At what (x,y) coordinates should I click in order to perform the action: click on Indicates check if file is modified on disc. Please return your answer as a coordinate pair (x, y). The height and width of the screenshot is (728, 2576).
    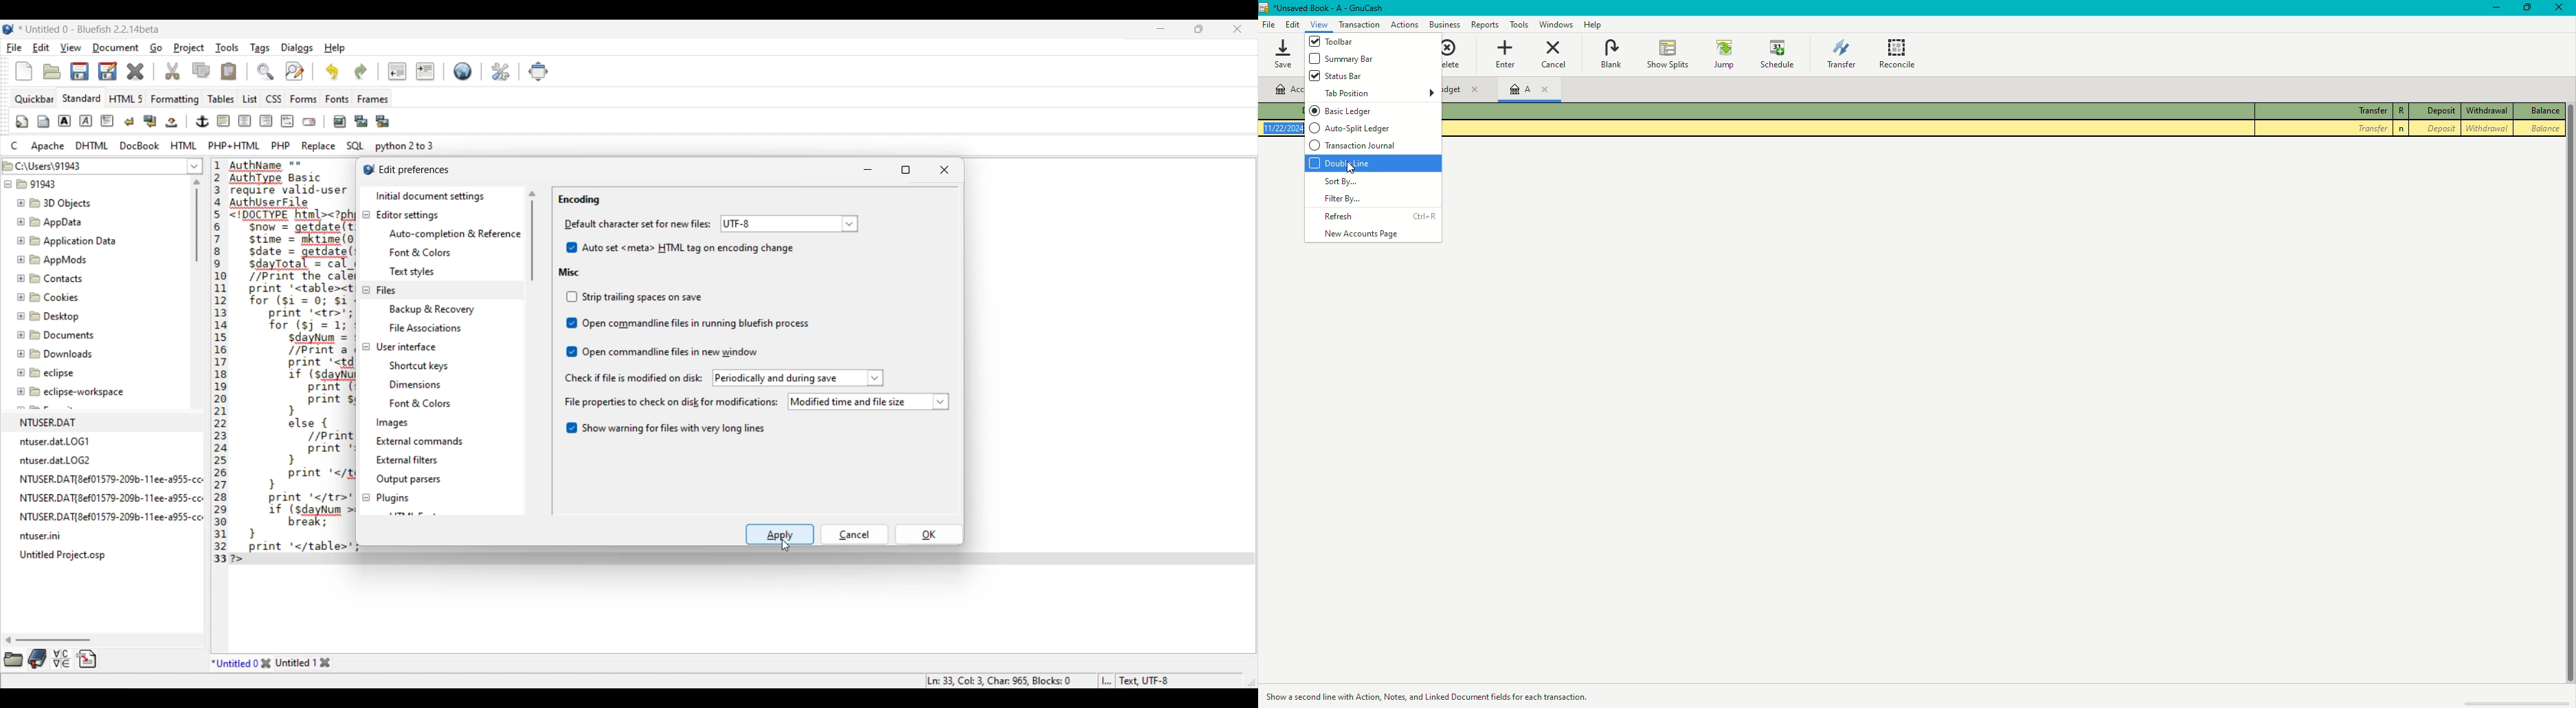
    Looking at the image, I should click on (633, 378).